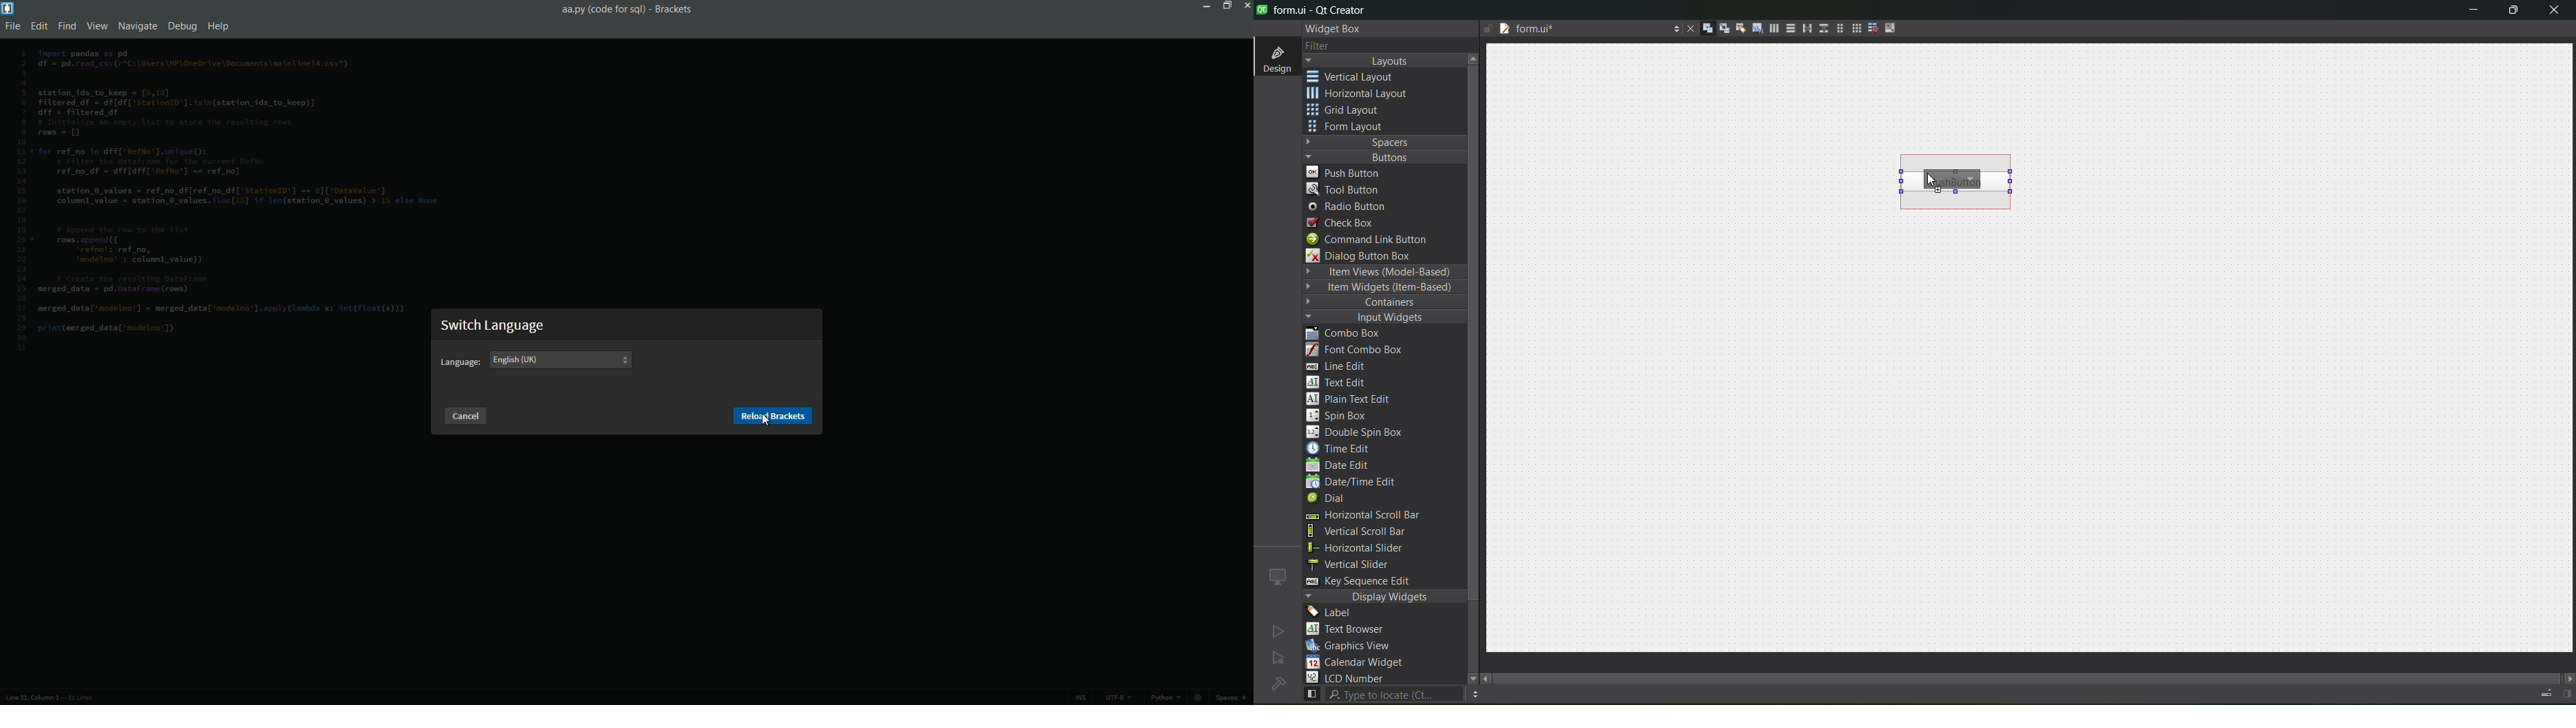  What do you see at coordinates (1376, 241) in the screenshot?
I see `command` at bounding box center [1376, 241].